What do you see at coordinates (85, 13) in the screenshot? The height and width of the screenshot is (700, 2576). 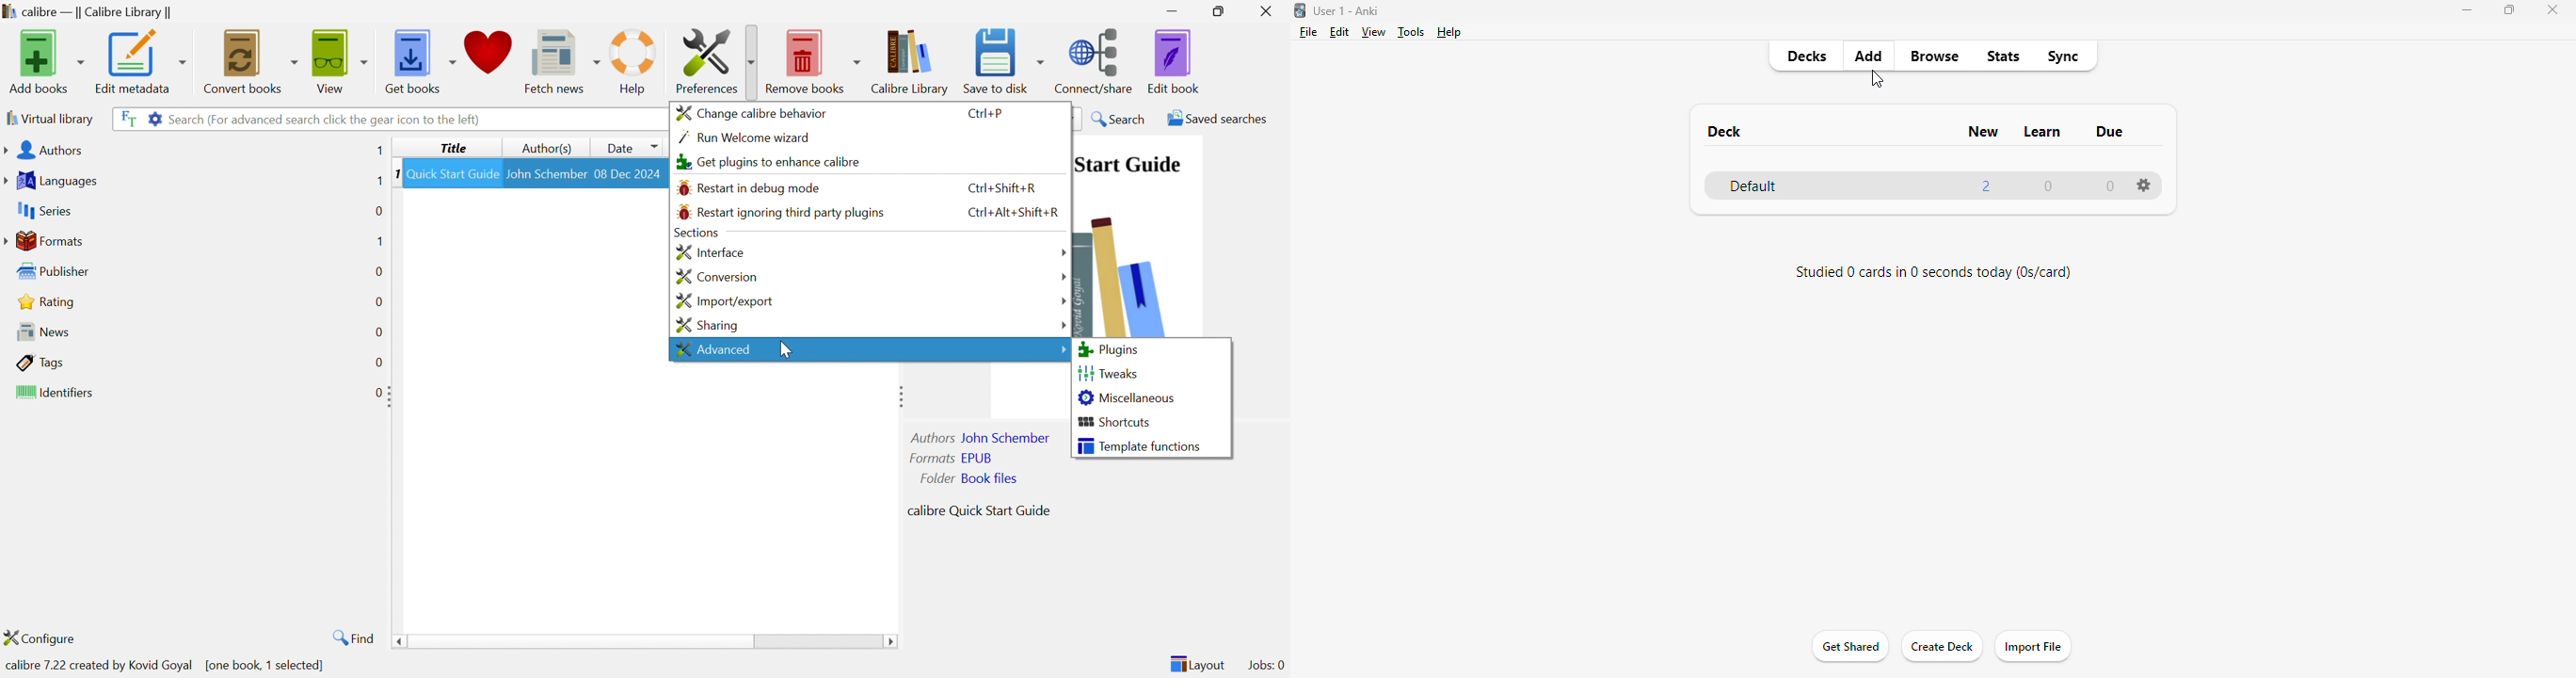 I see `calibre - || Calibre Library ||` at bounding box center [85, 13].